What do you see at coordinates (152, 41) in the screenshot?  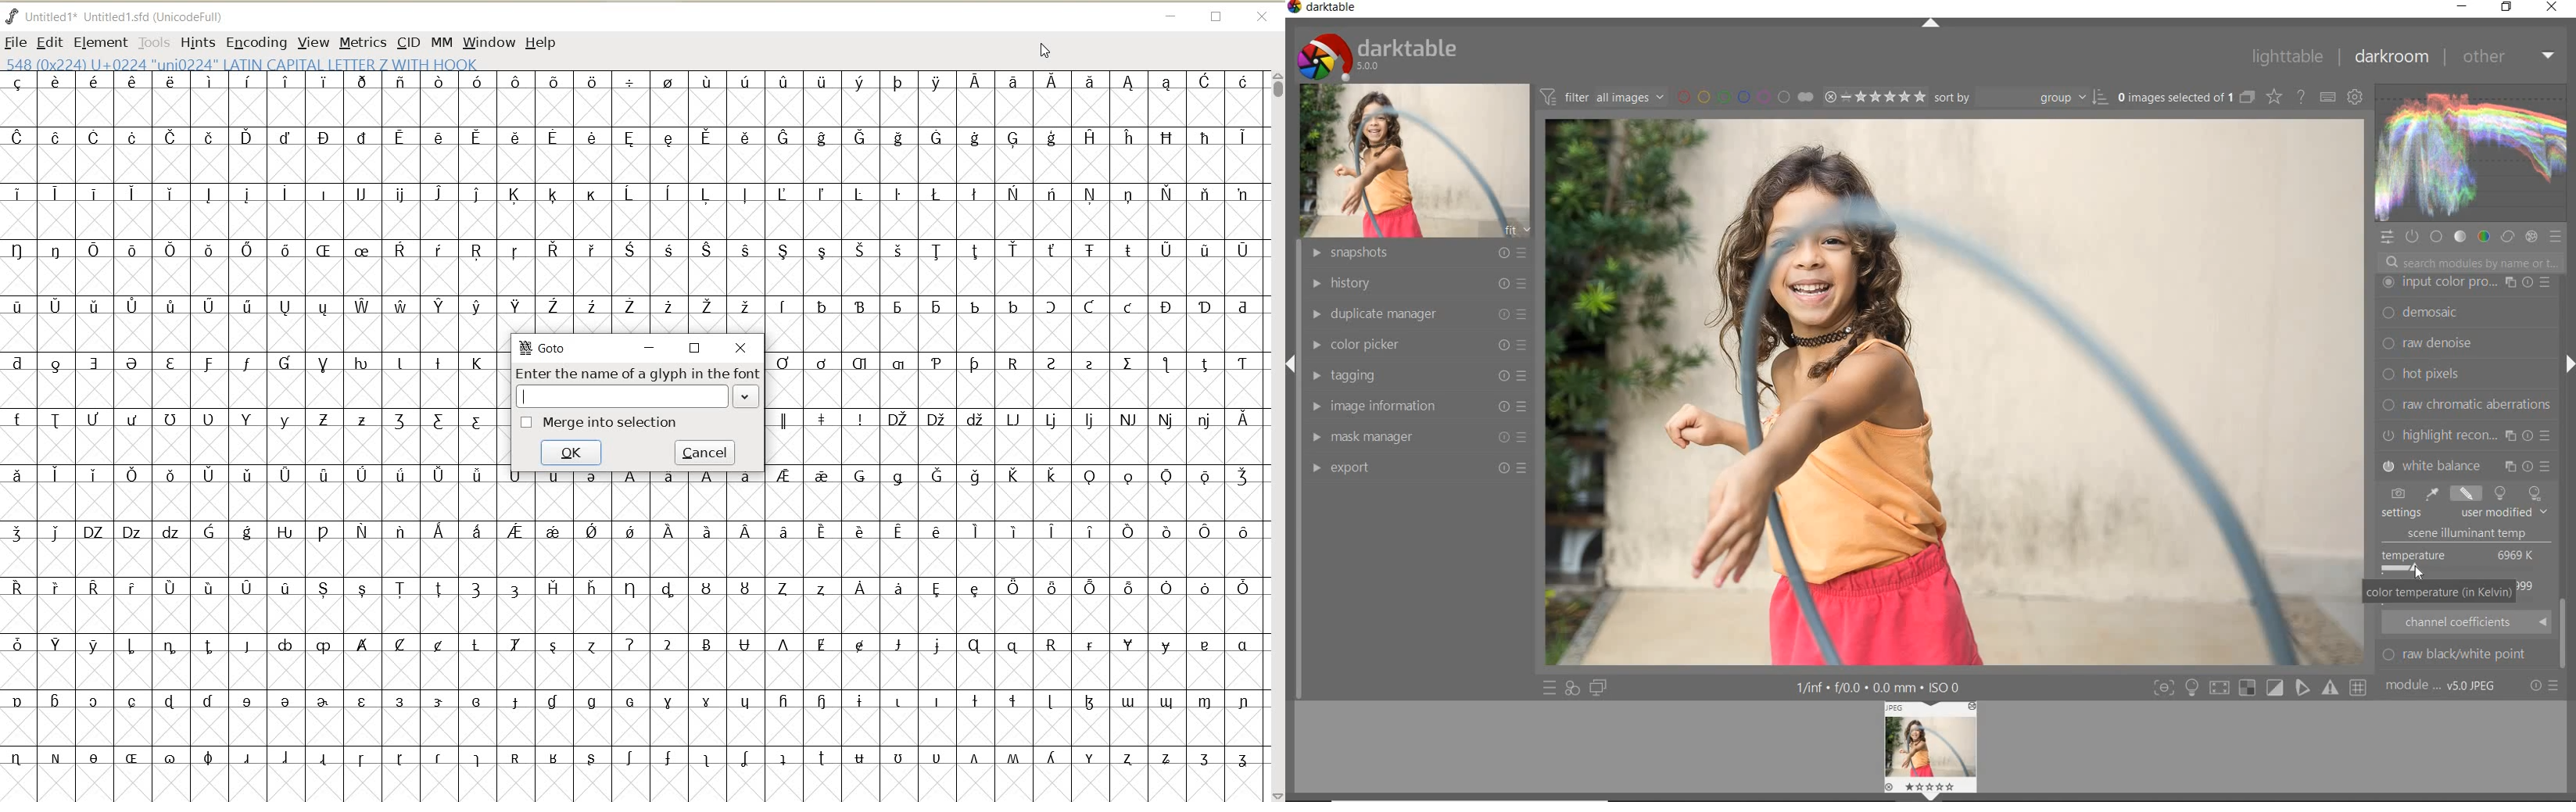 I see `TOOLS` at bounding box center [152, 41].